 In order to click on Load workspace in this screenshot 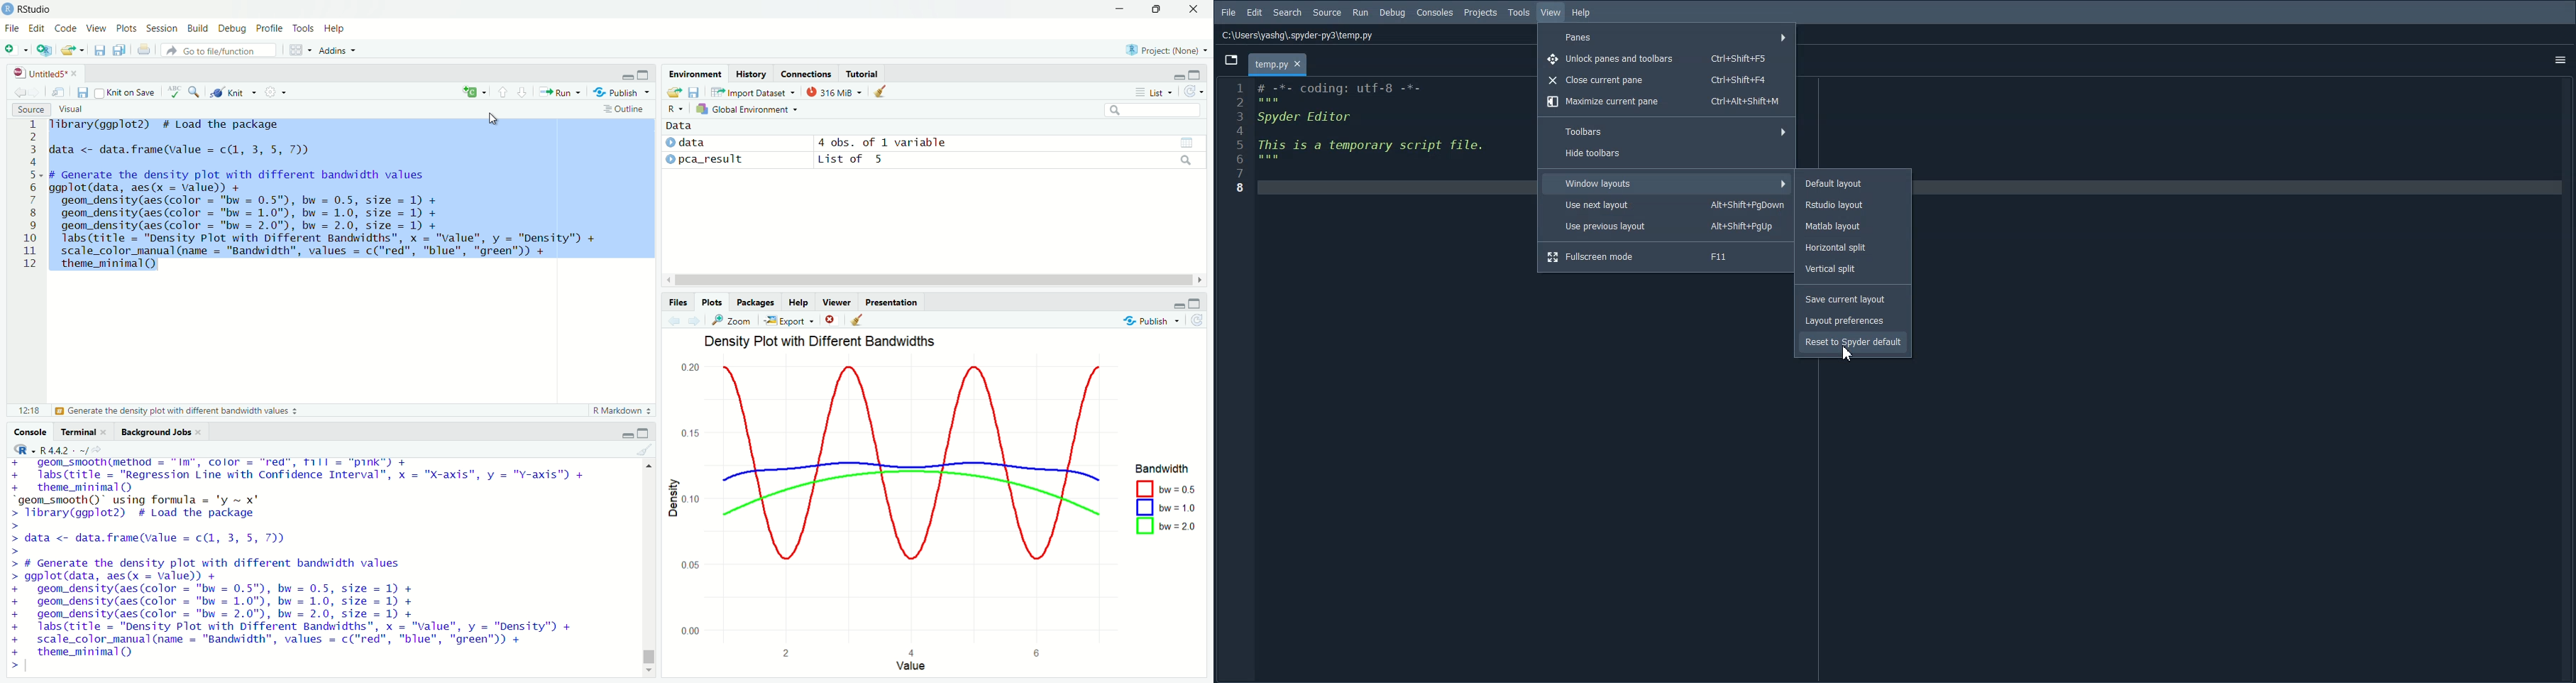, I will do `click(674, 92)`.